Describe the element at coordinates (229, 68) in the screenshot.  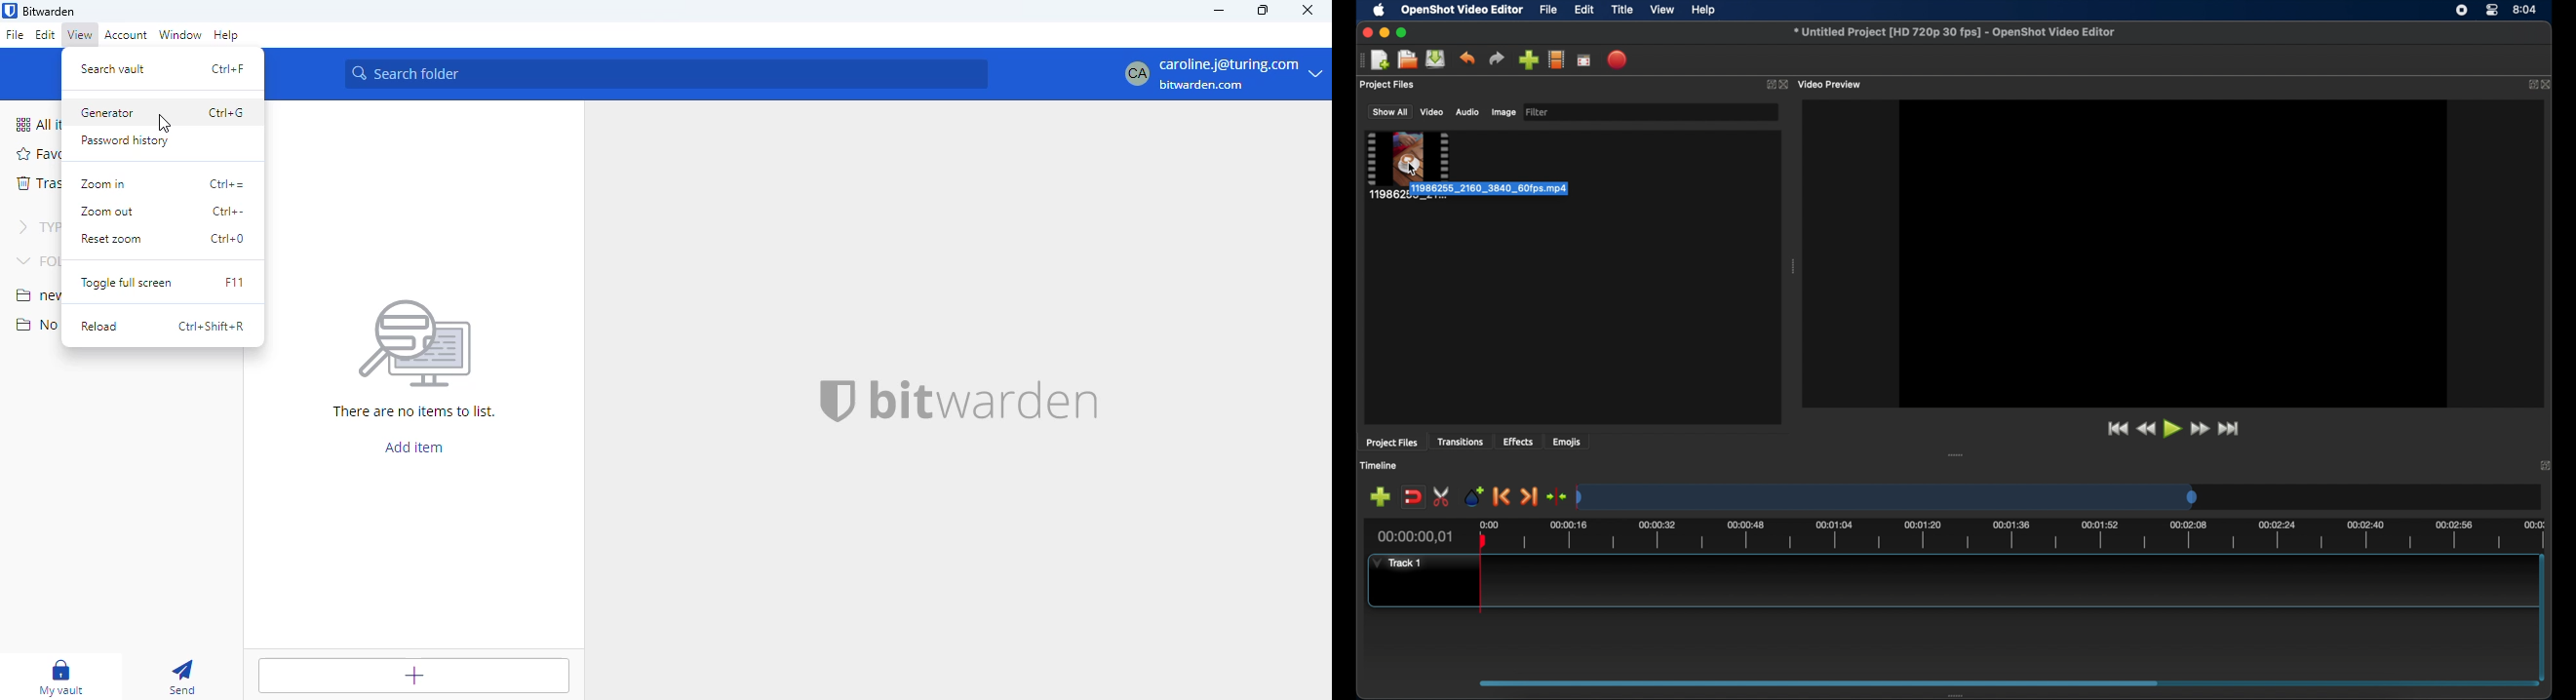
I see `shortcut for search vault` at that location.